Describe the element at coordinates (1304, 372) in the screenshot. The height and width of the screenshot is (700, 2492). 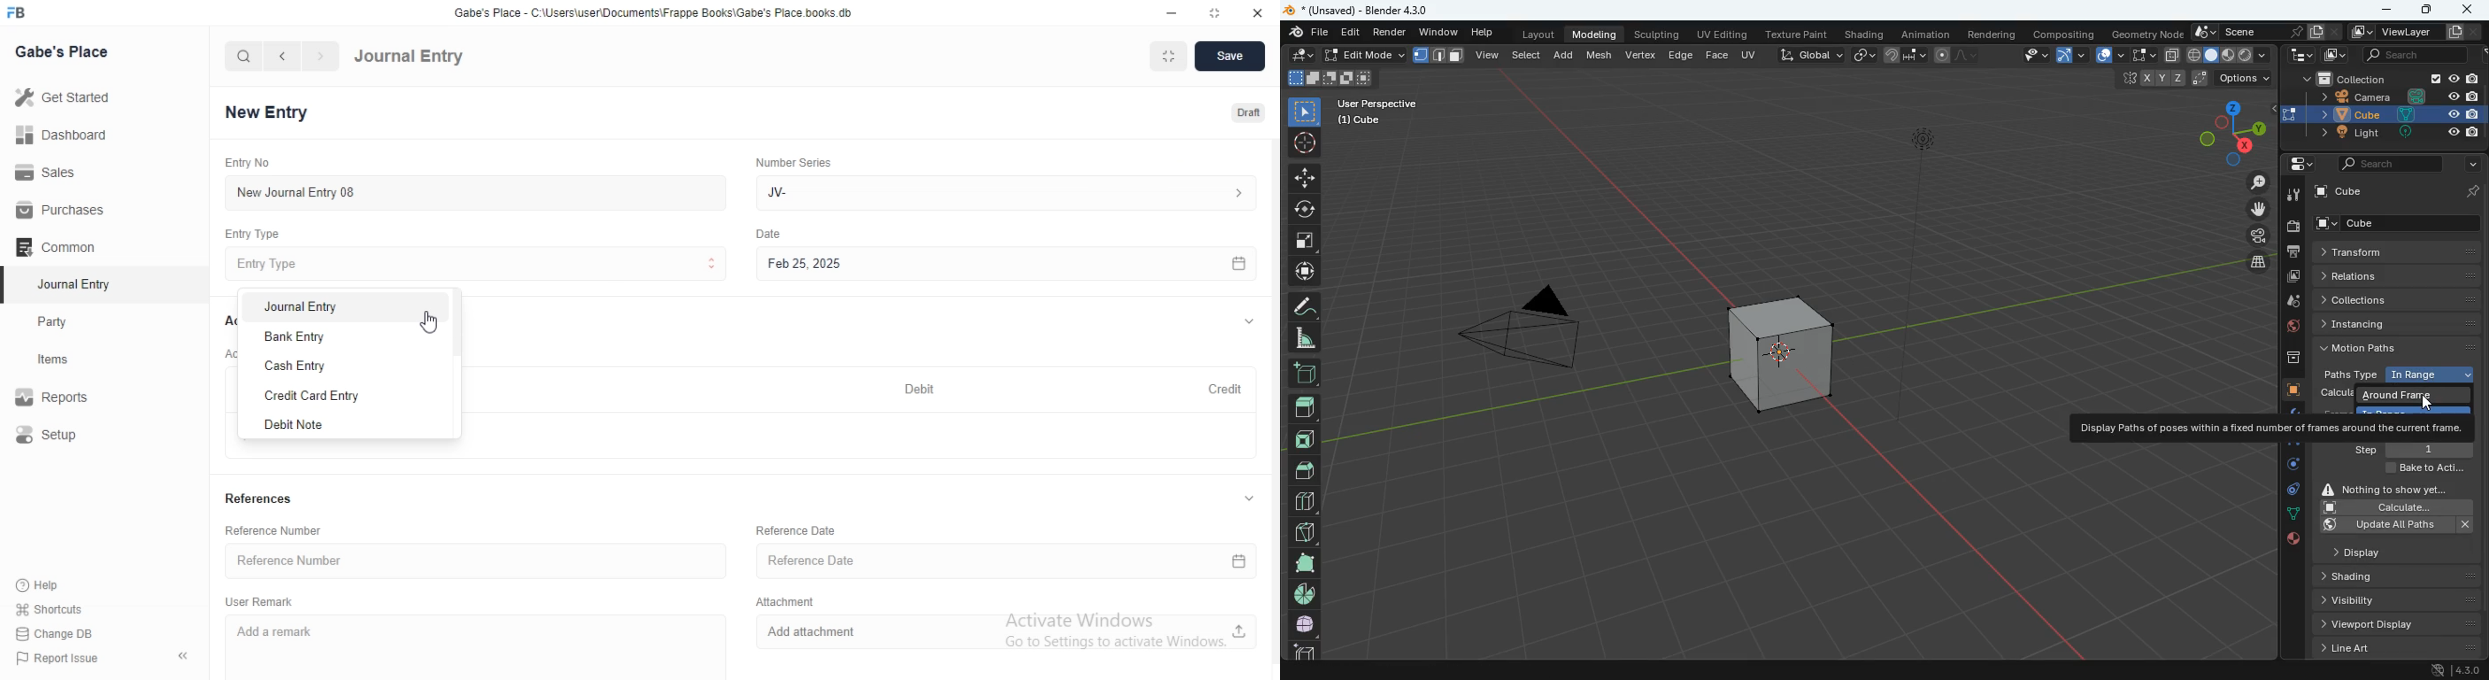
I see `dd` at that location.